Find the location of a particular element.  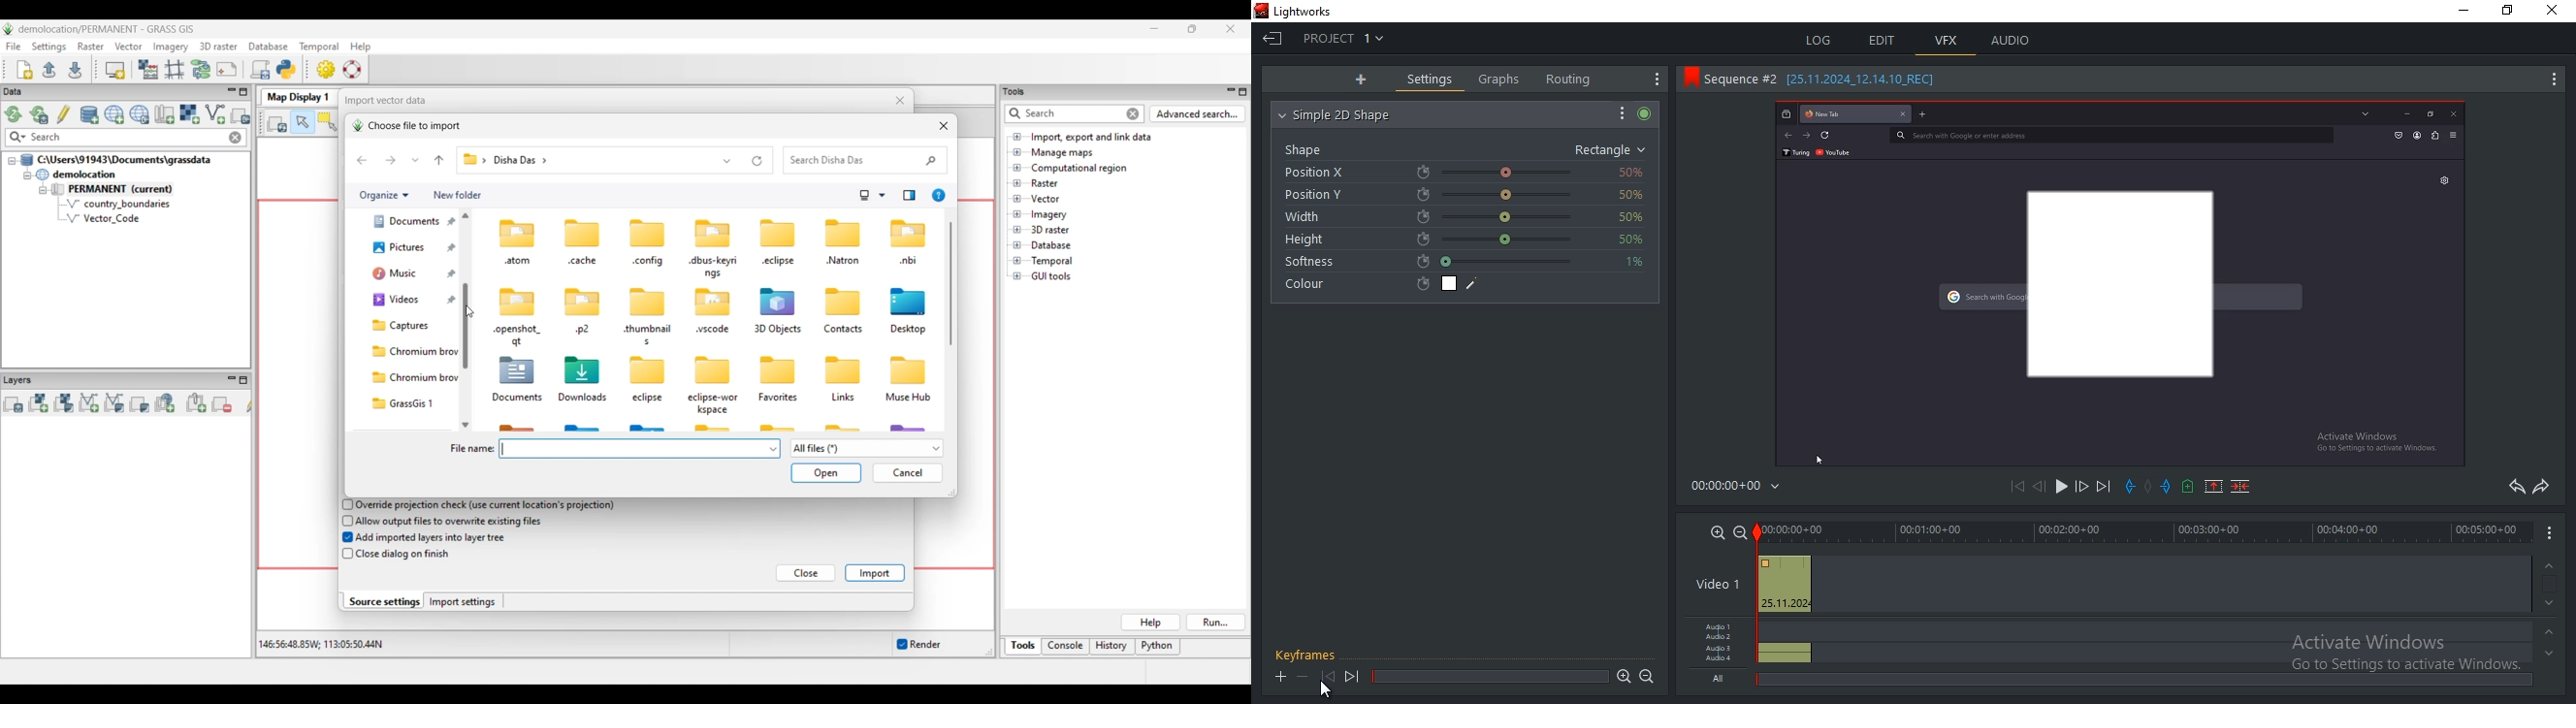

shape is located at coordinates (1465, 148).